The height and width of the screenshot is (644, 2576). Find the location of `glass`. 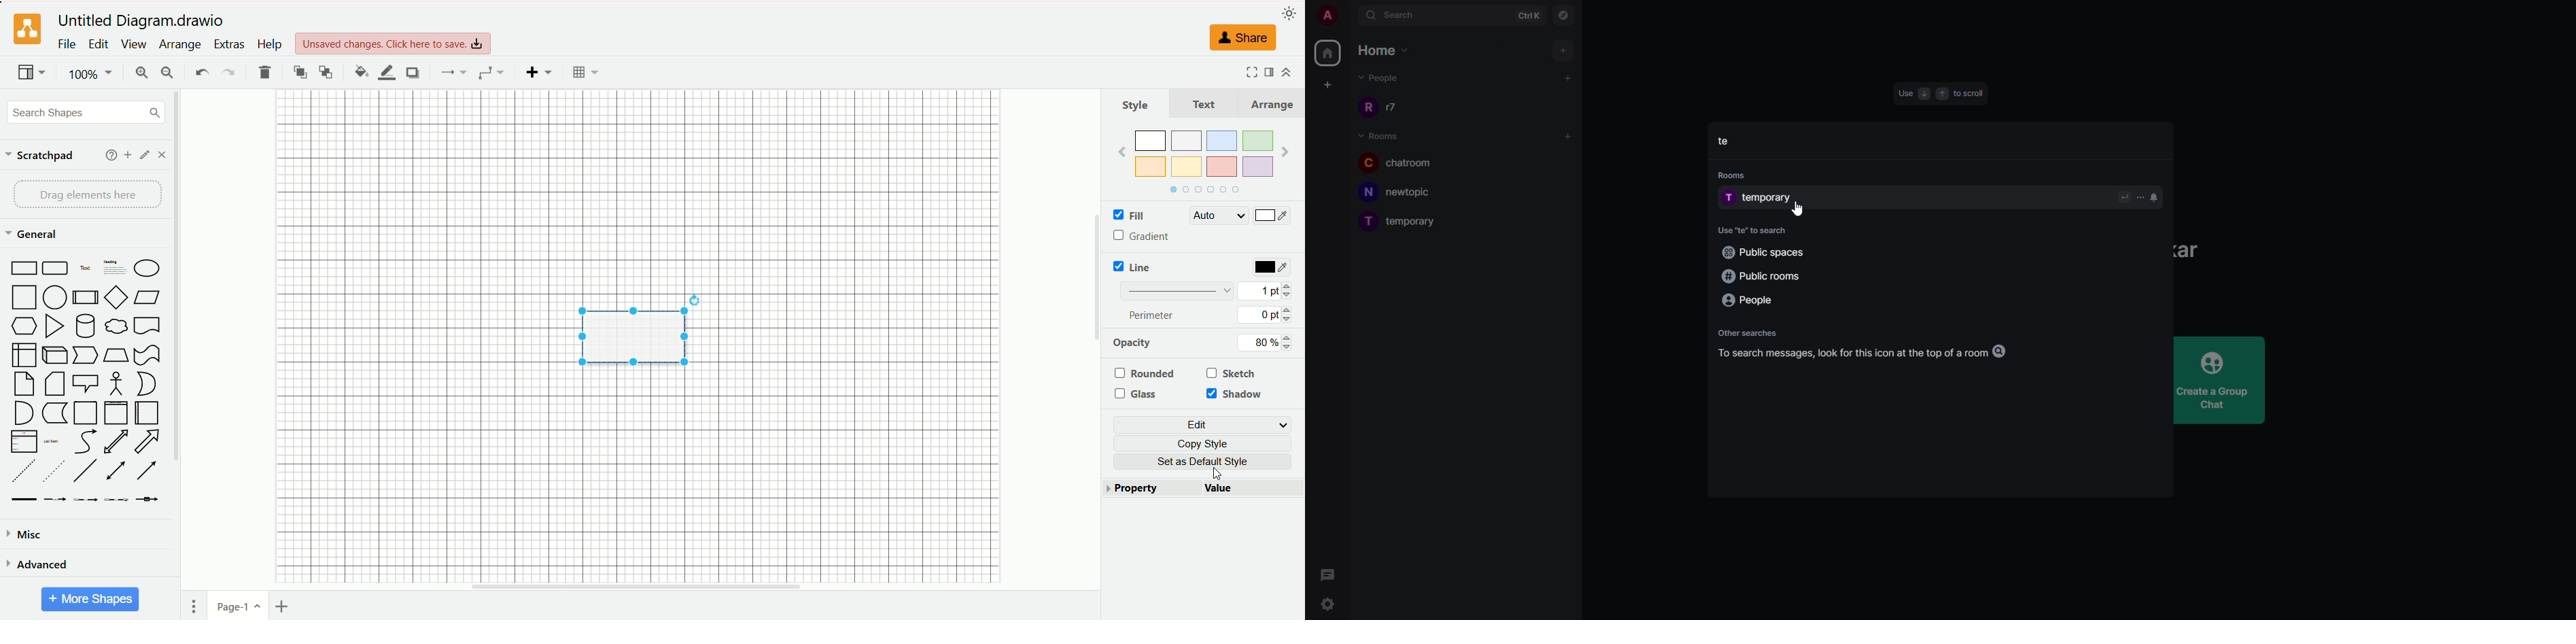

glass is located at coordinates (1139, 394).